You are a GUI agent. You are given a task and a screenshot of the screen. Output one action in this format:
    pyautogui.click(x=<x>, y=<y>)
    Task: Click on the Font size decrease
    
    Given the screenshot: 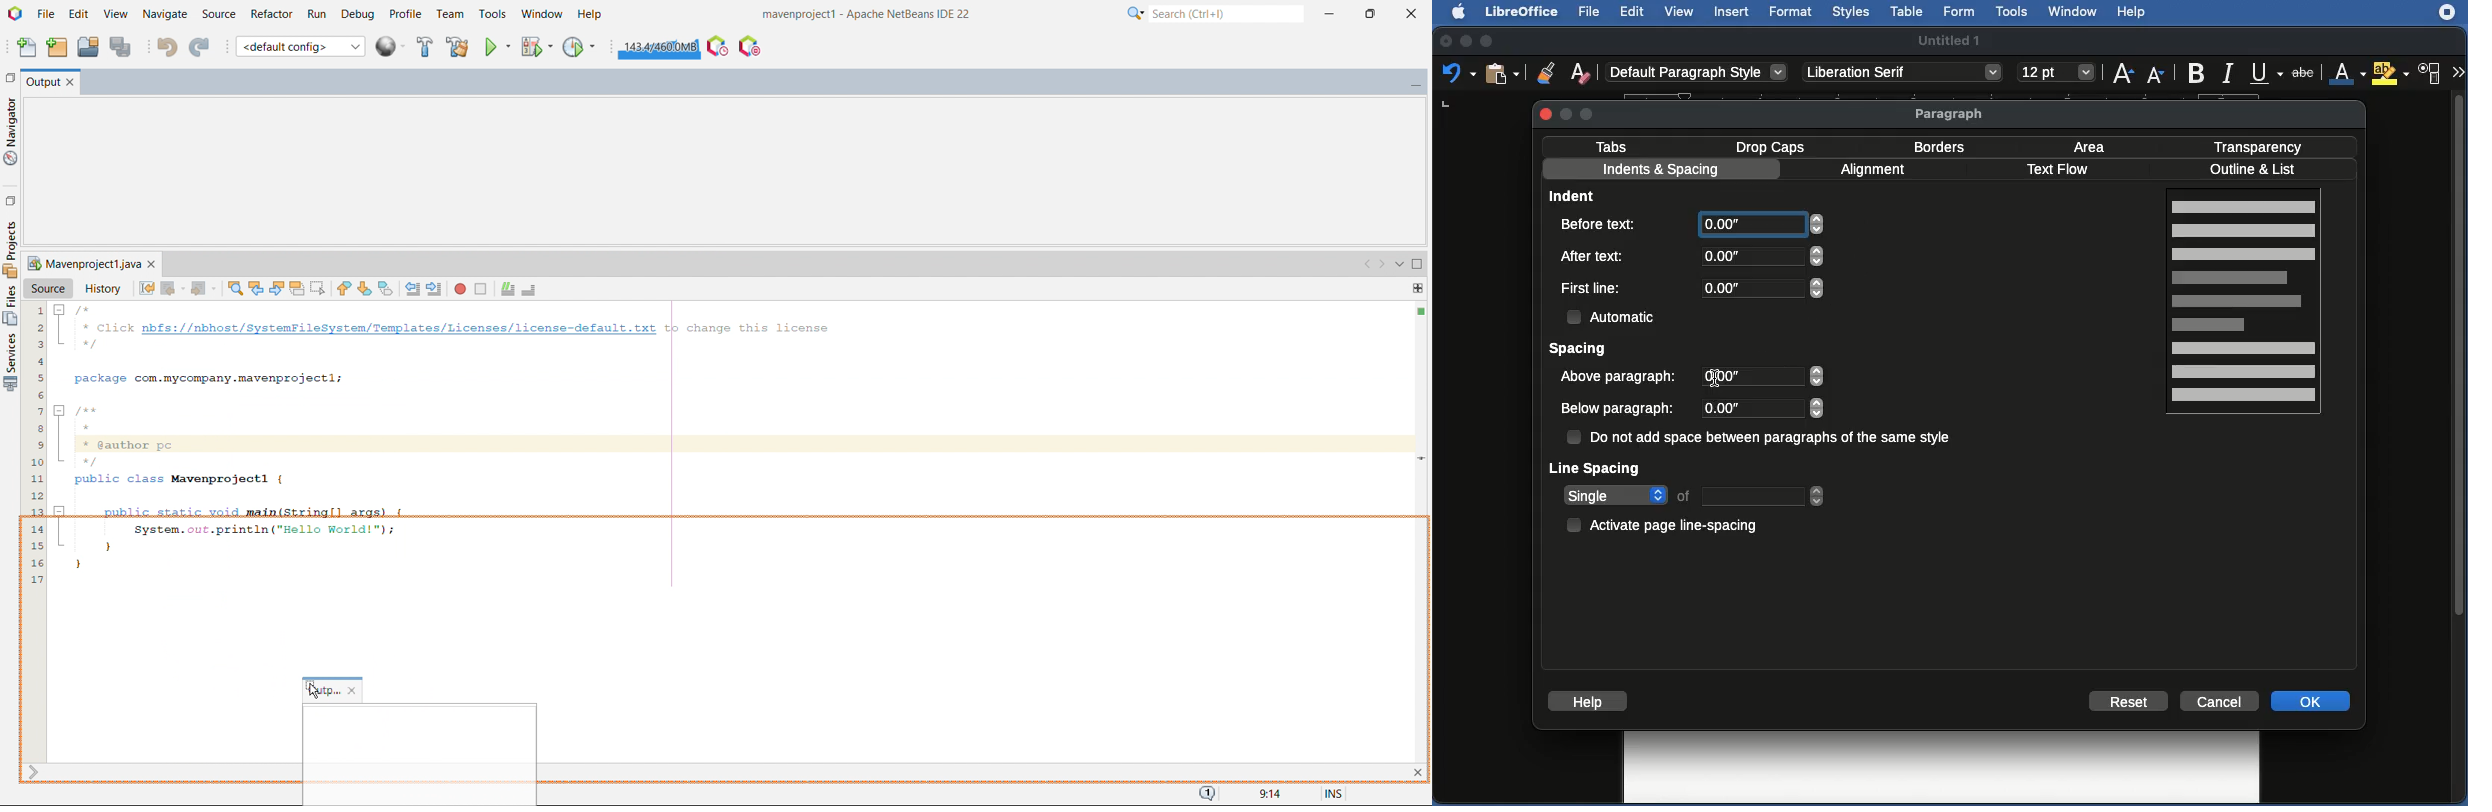 What is the action you would take?
    pyautogui.click(x=2158, y=75)
    